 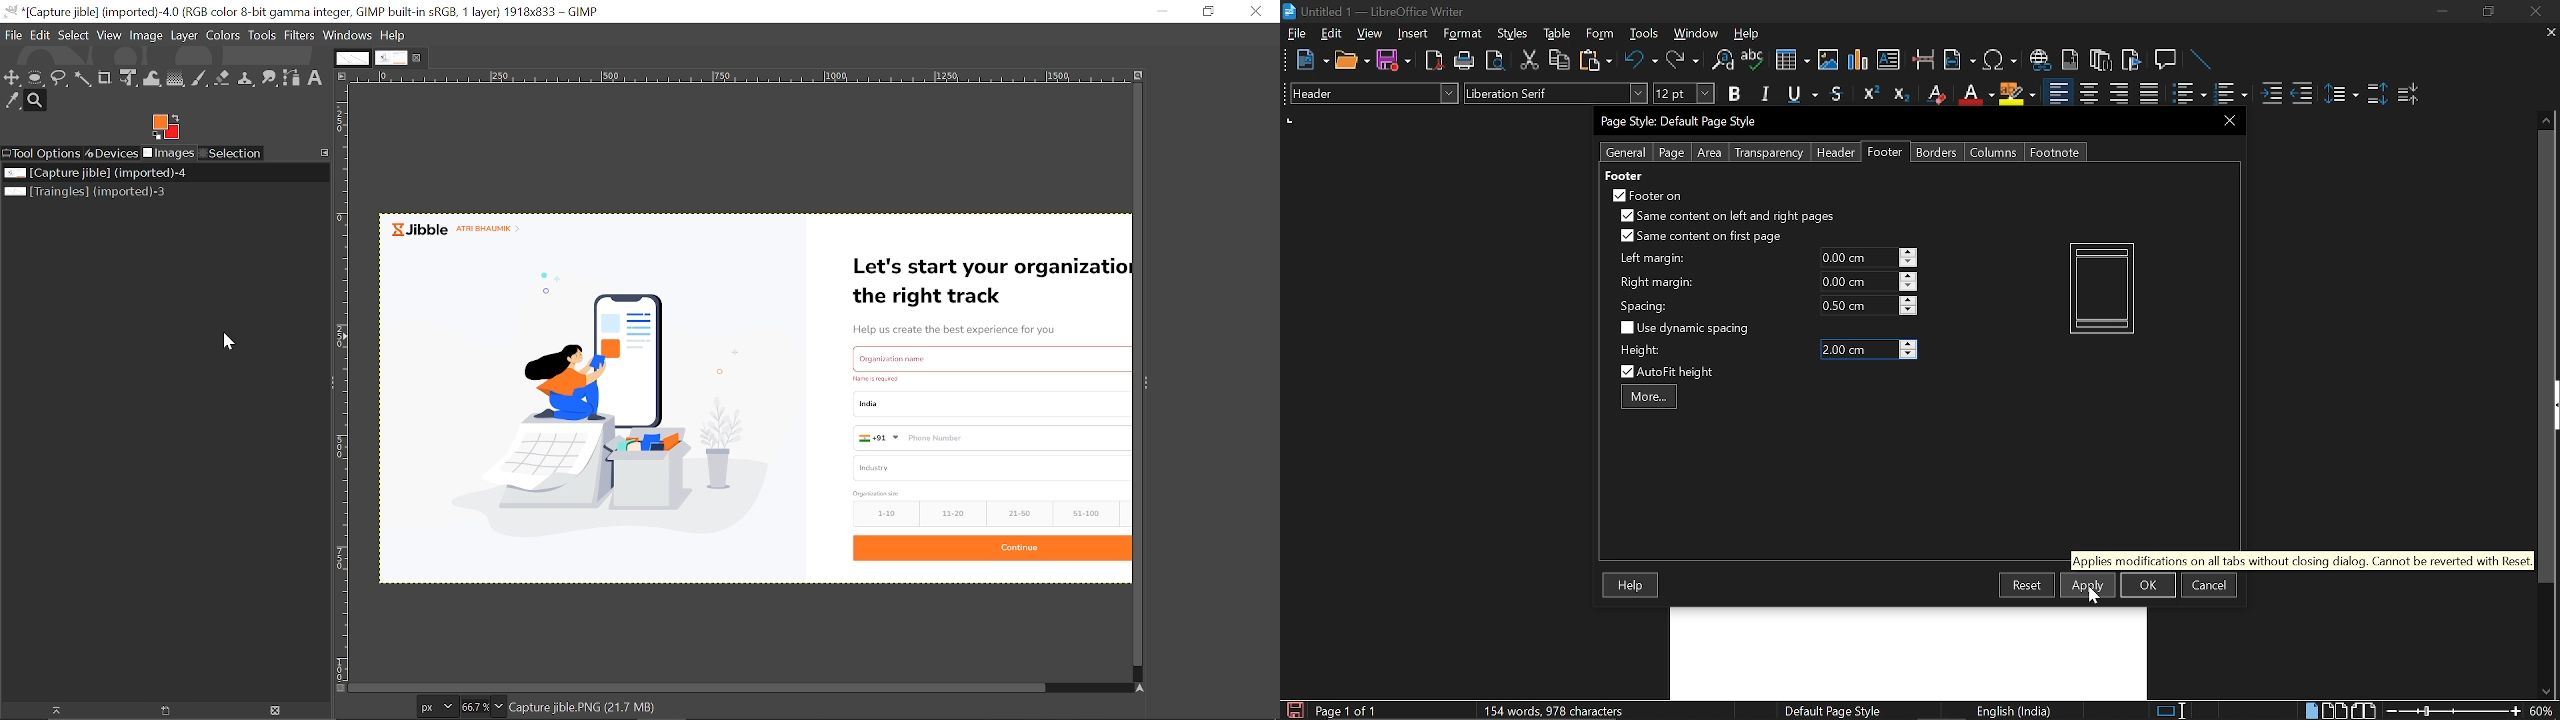 What do you see at coordinates (1207, 12) in the screenshot?
I see `Restore down` at bounding box center [1207, 12].